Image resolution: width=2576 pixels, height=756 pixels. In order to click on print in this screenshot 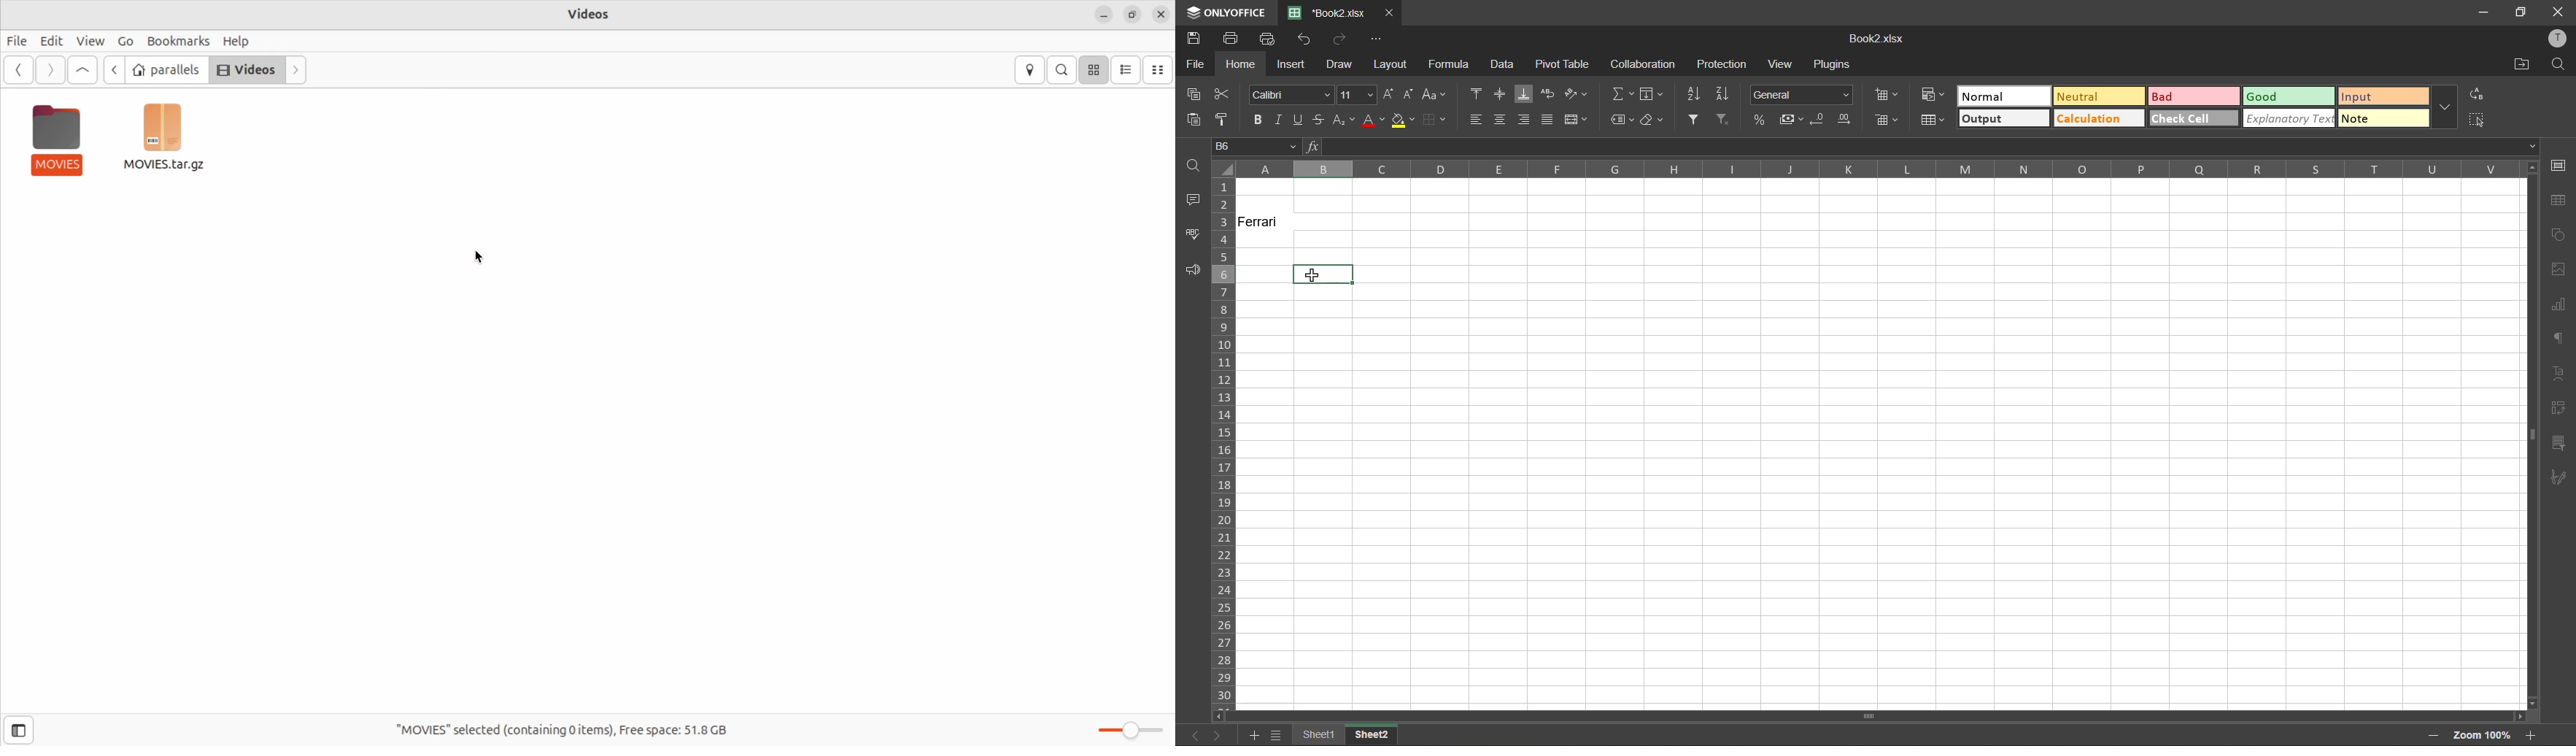, I will do `click(1230, 39)`.